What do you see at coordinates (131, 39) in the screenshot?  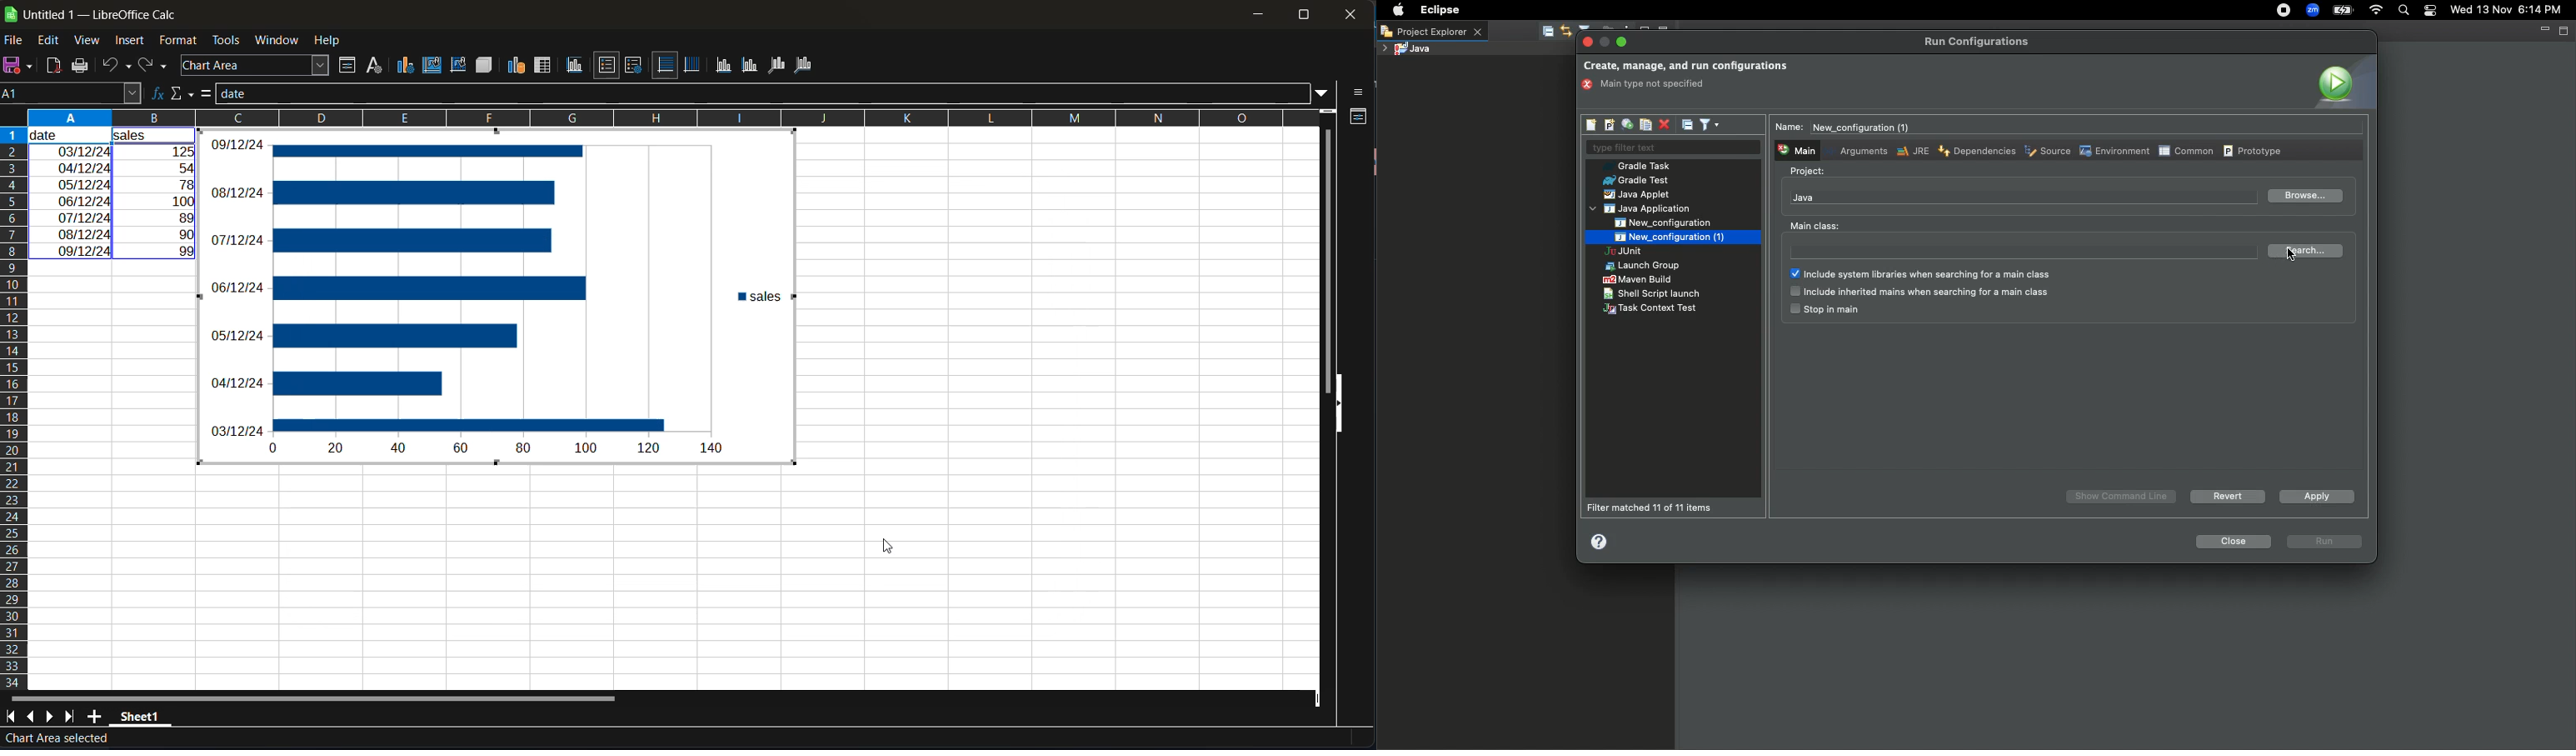 I see `insert` at bounding box center [131, 39].